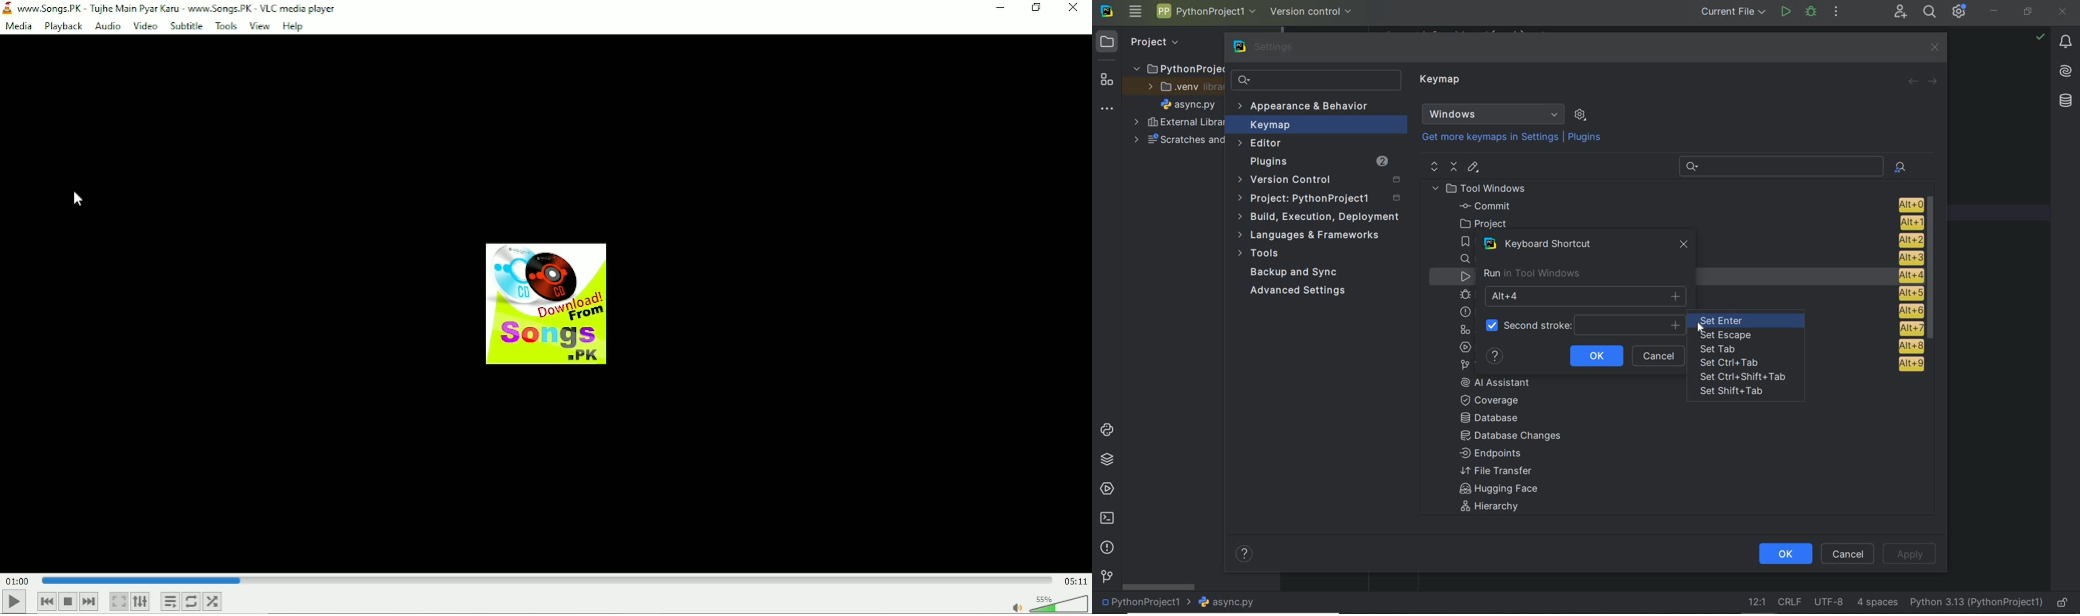 The image size is (2100, 616). Describe the element at coordinates (1728, 336) in the screenshot. I see `set escape` at that location.